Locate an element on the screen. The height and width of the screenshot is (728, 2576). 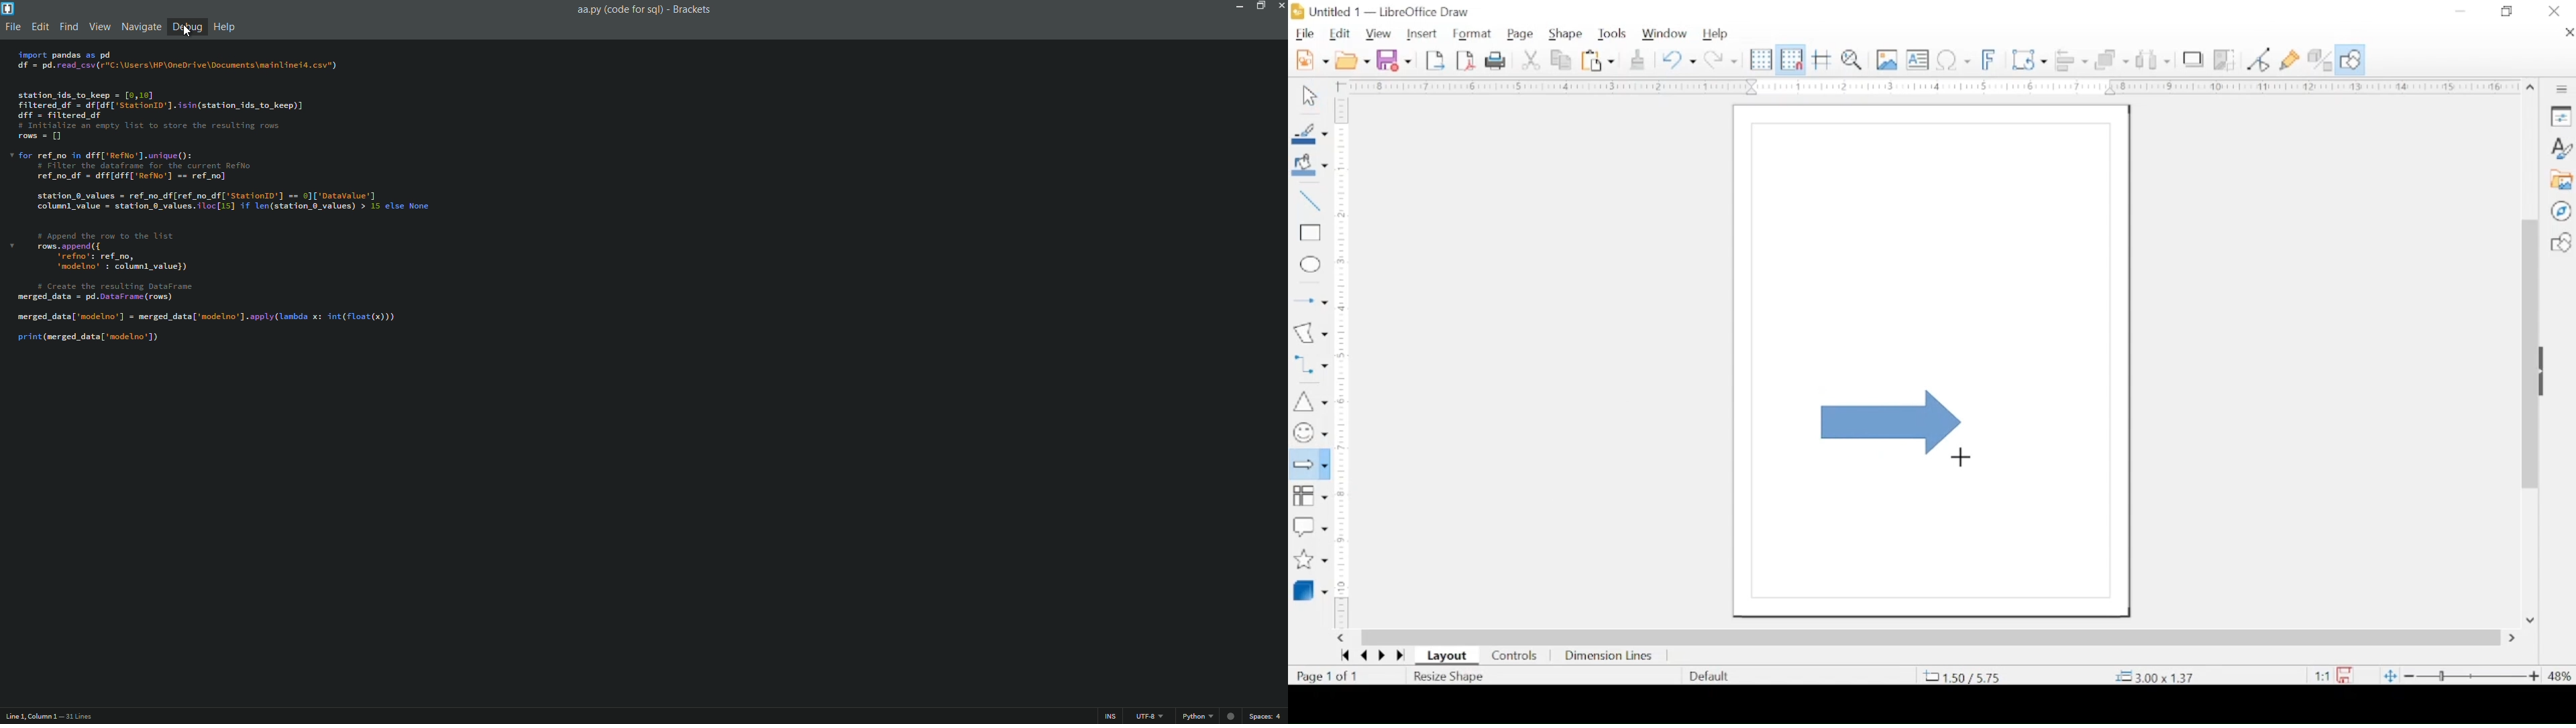
insert font work text is located at coordinates (1989, 59).